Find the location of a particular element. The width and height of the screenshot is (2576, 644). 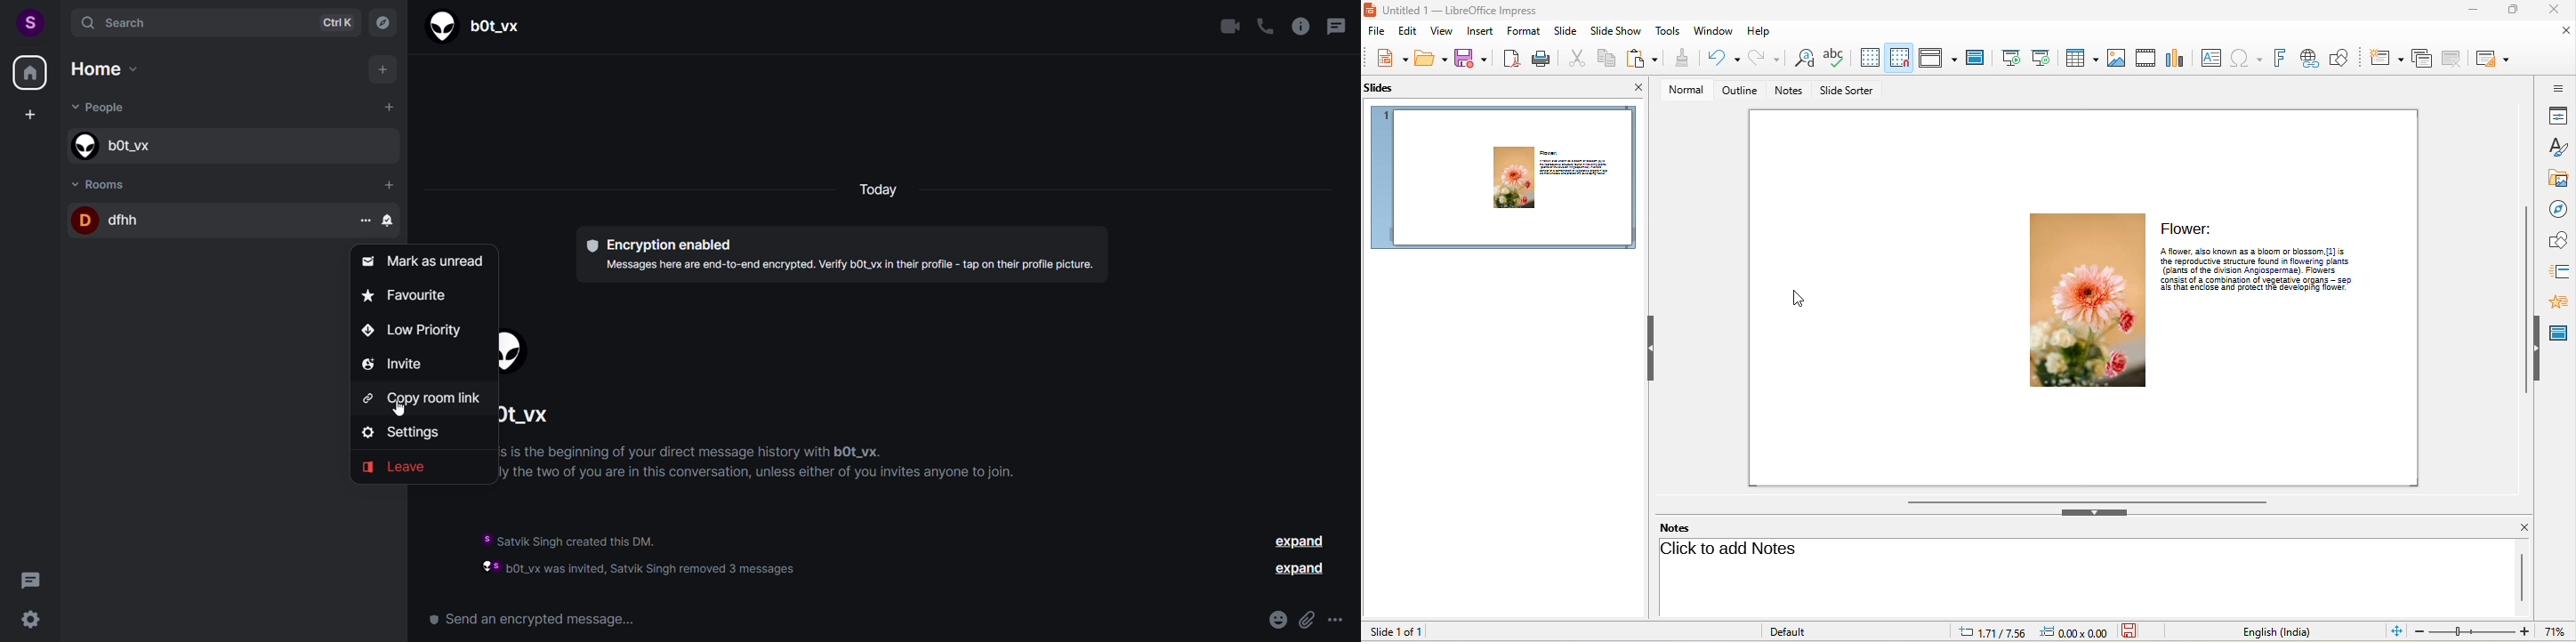

styles is located at coordinates (2559, 147).